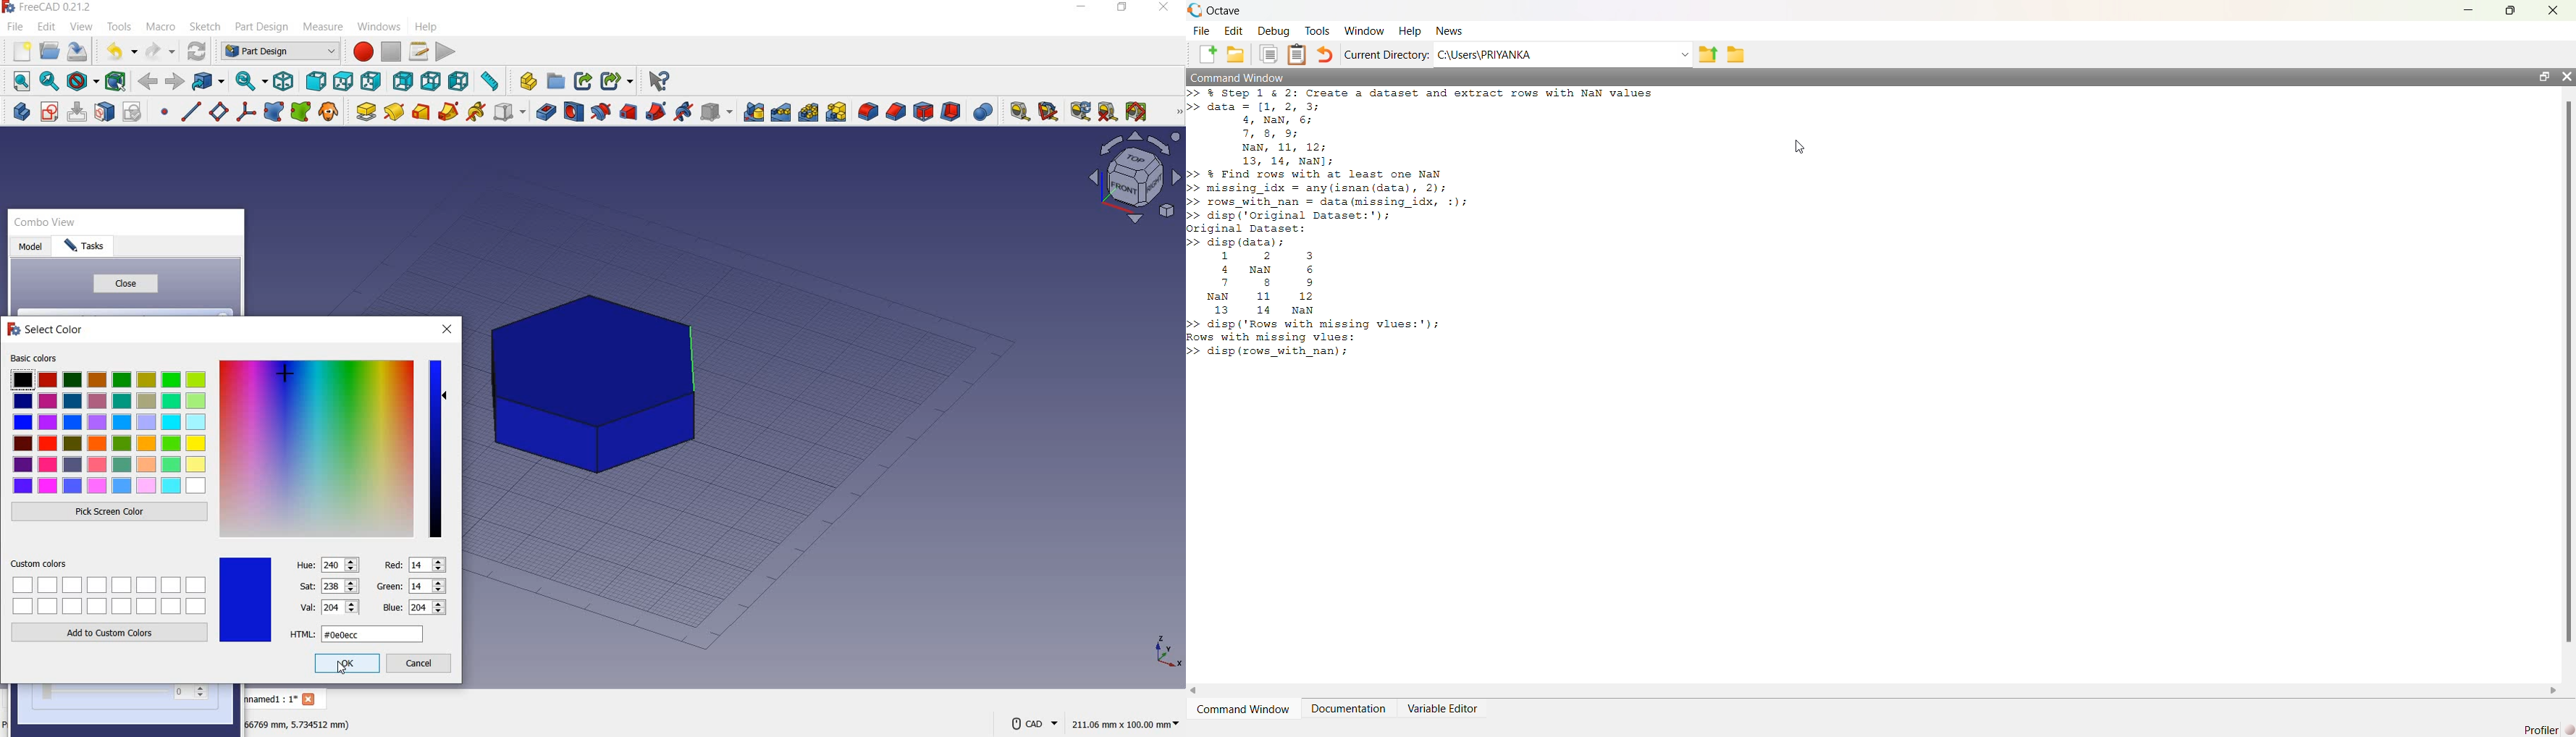 The width and height of the screenshot is (2576, 756). What do you see at coordinates (47, 224) in the screenshot?
I see `combo view` at bounding box center [47, 224].